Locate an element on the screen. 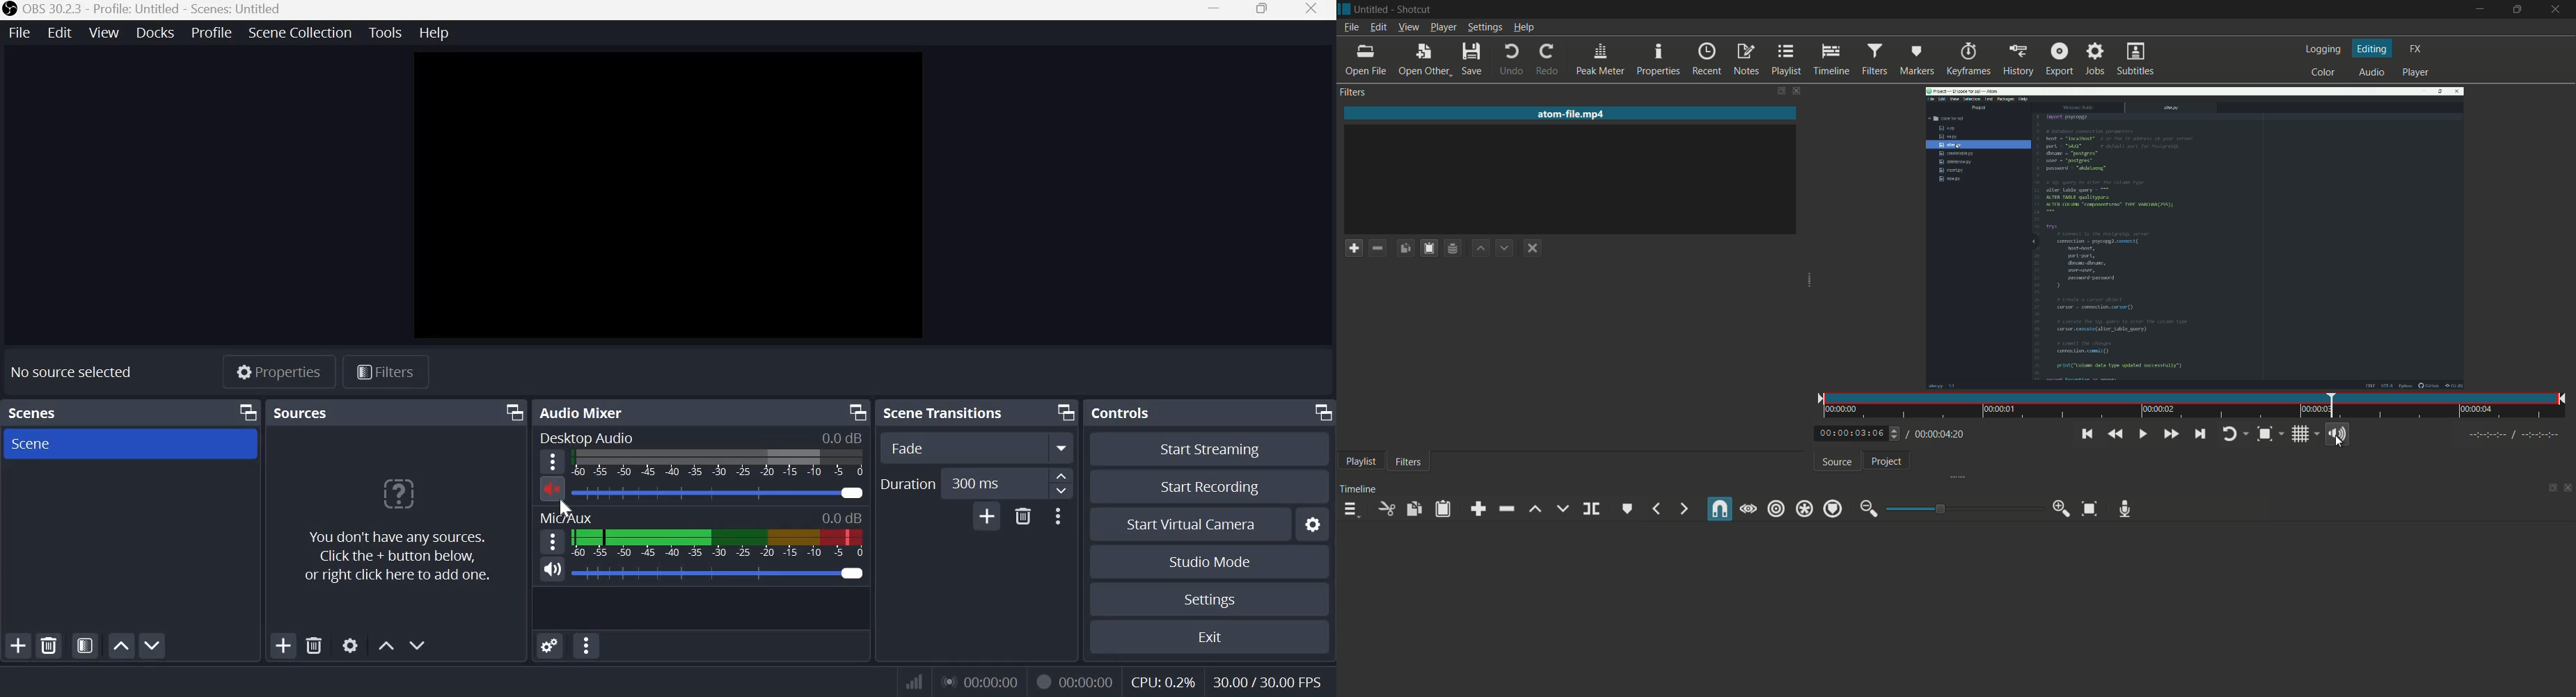 Image resolution: width=2576 pixels, height=700 pixels. Dock Options icon is located at coordinates (1318, 414).